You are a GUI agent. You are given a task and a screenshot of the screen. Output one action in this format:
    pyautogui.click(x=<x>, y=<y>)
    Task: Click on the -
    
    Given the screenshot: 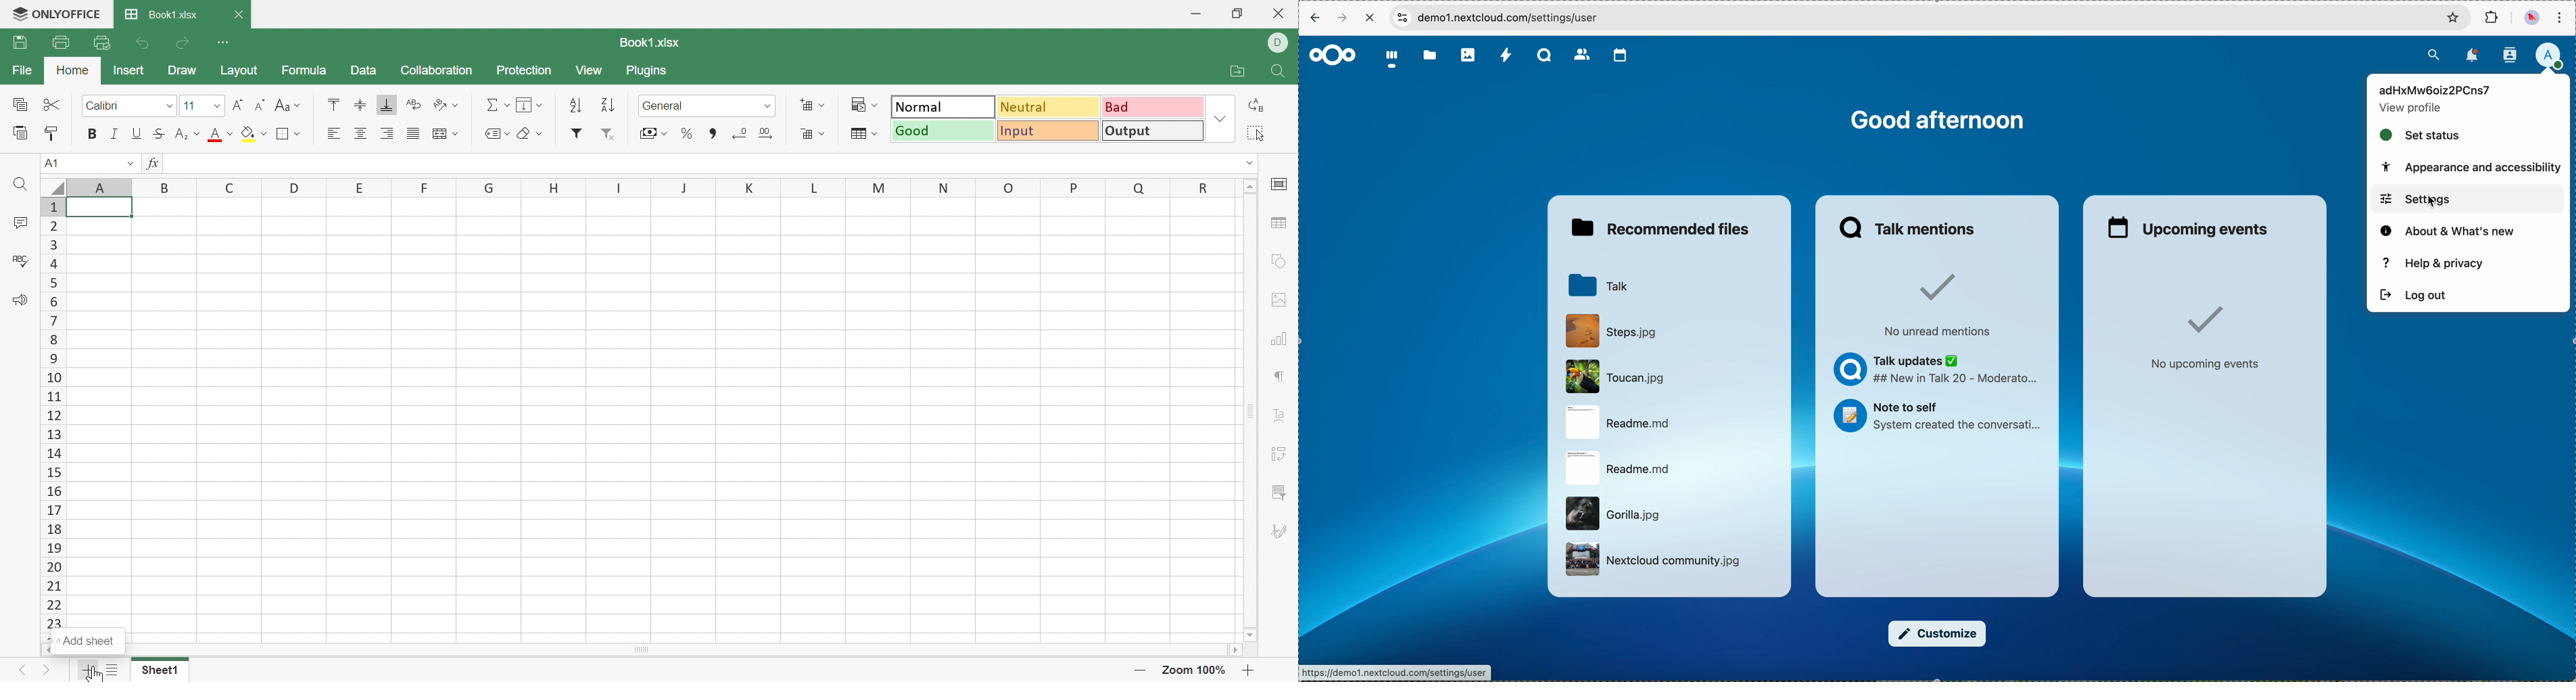 What is the action you would take?
    pyautogui.click(x=1139, y=671)
    